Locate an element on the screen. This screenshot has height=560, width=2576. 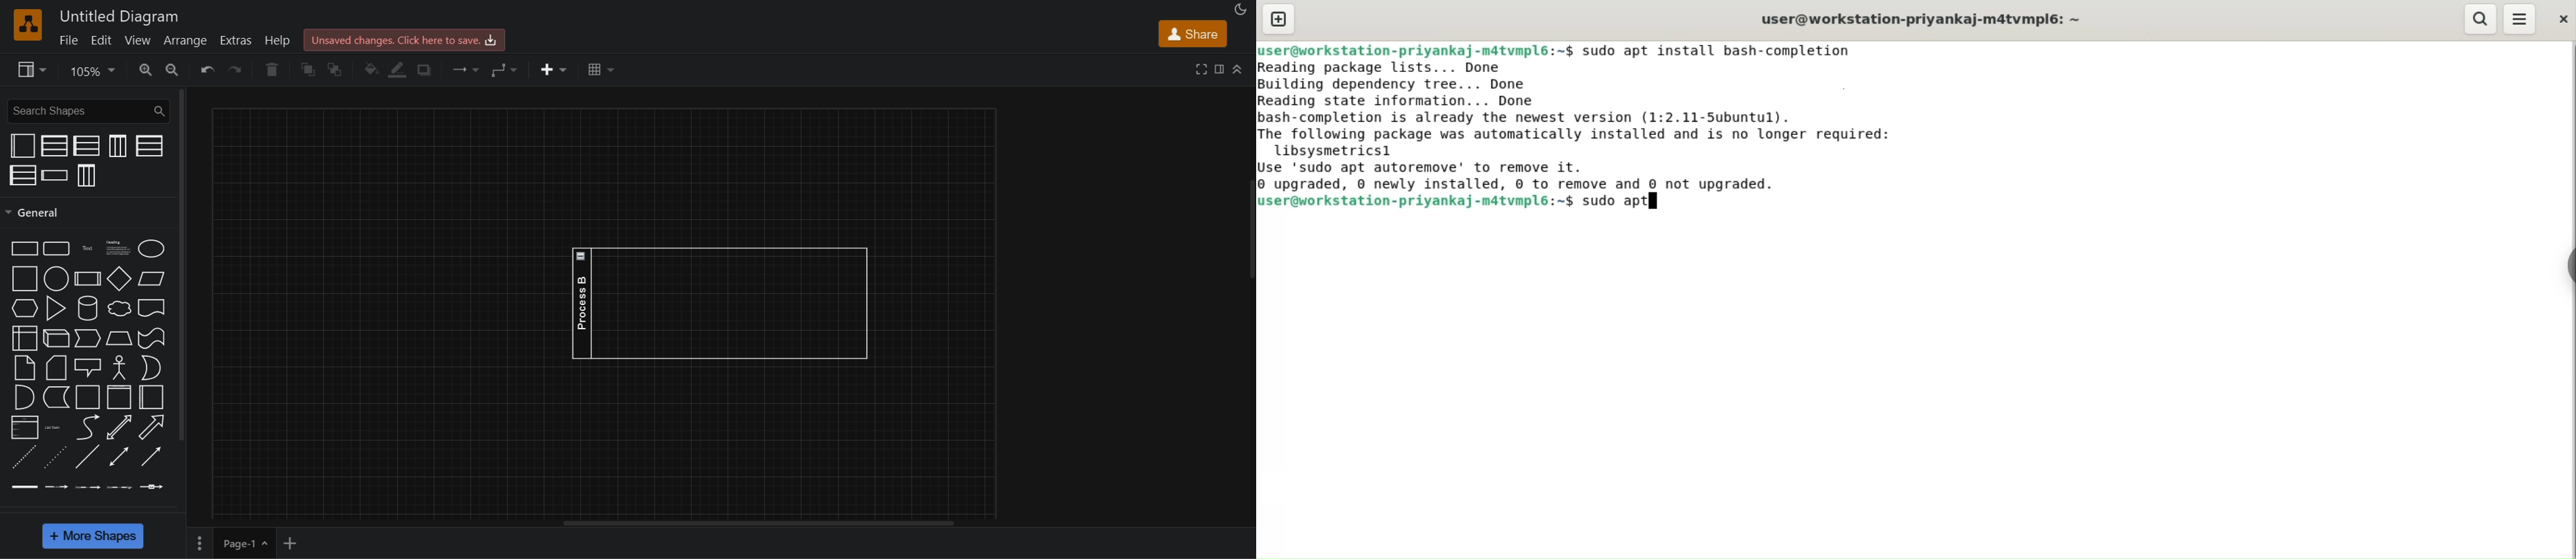
click is located at coordinates (54, 187).